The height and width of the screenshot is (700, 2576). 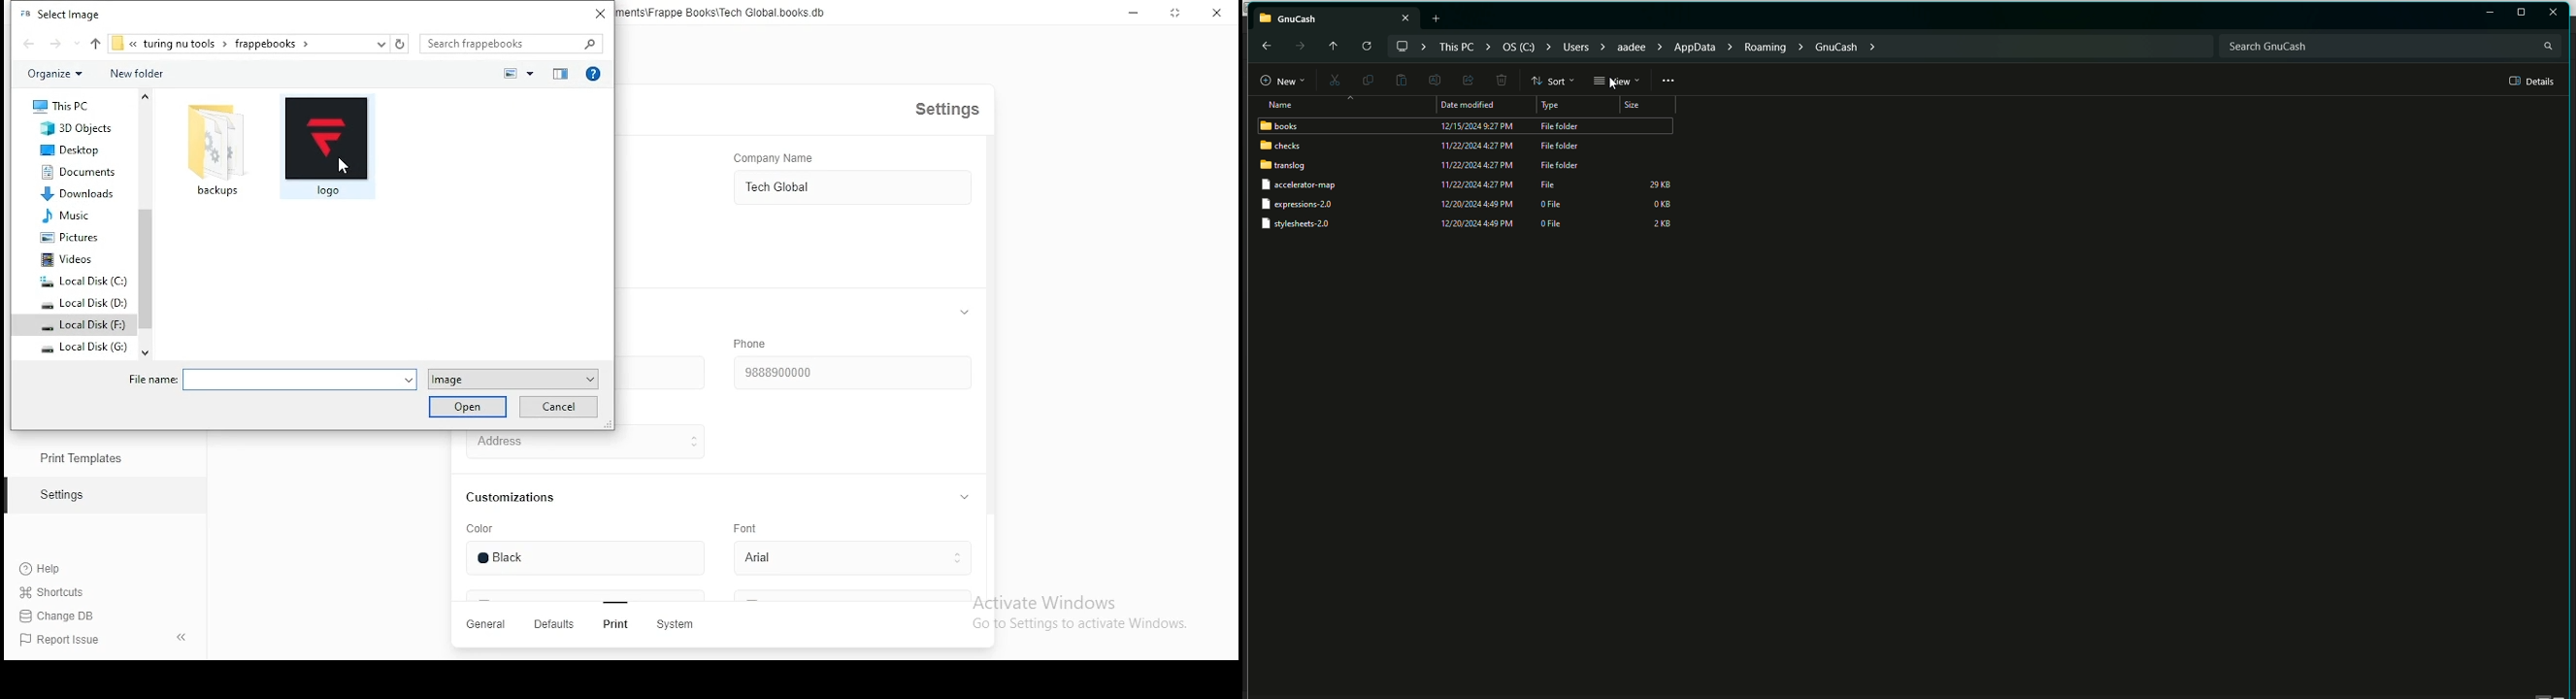 I want to click on Customizations., so click(x=520, y=500).